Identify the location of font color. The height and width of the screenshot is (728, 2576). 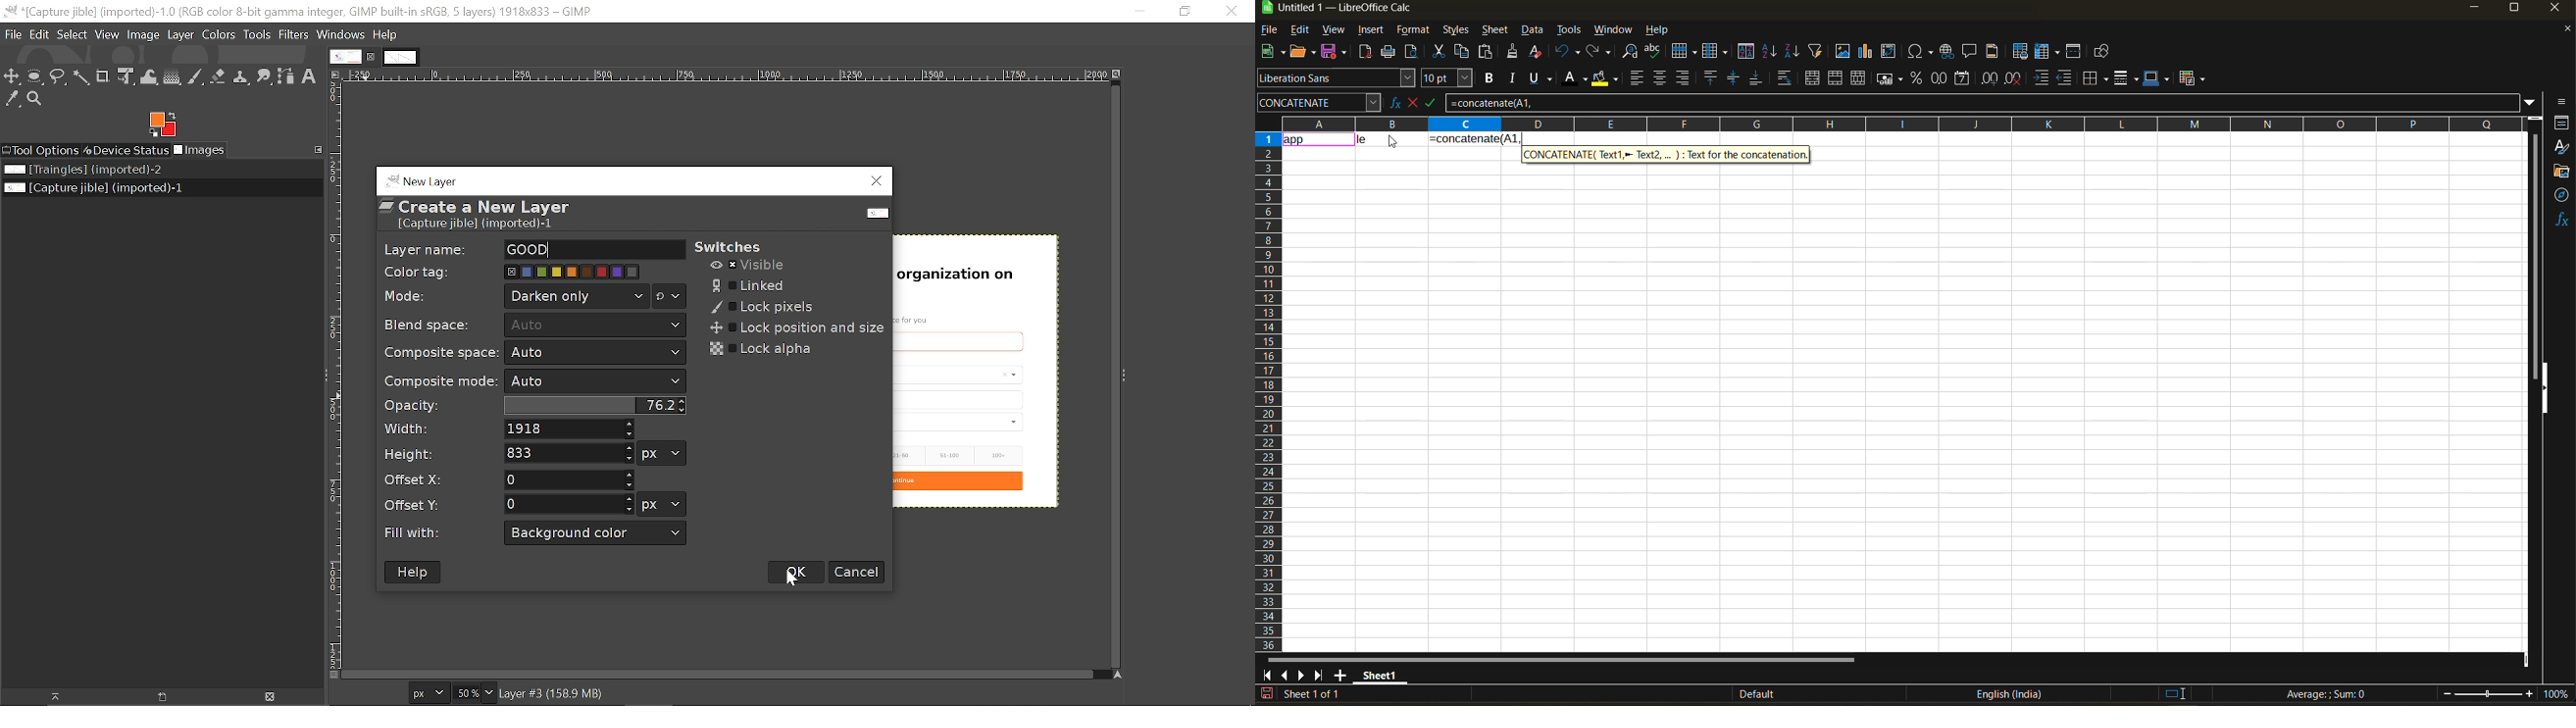
(1578, 77).